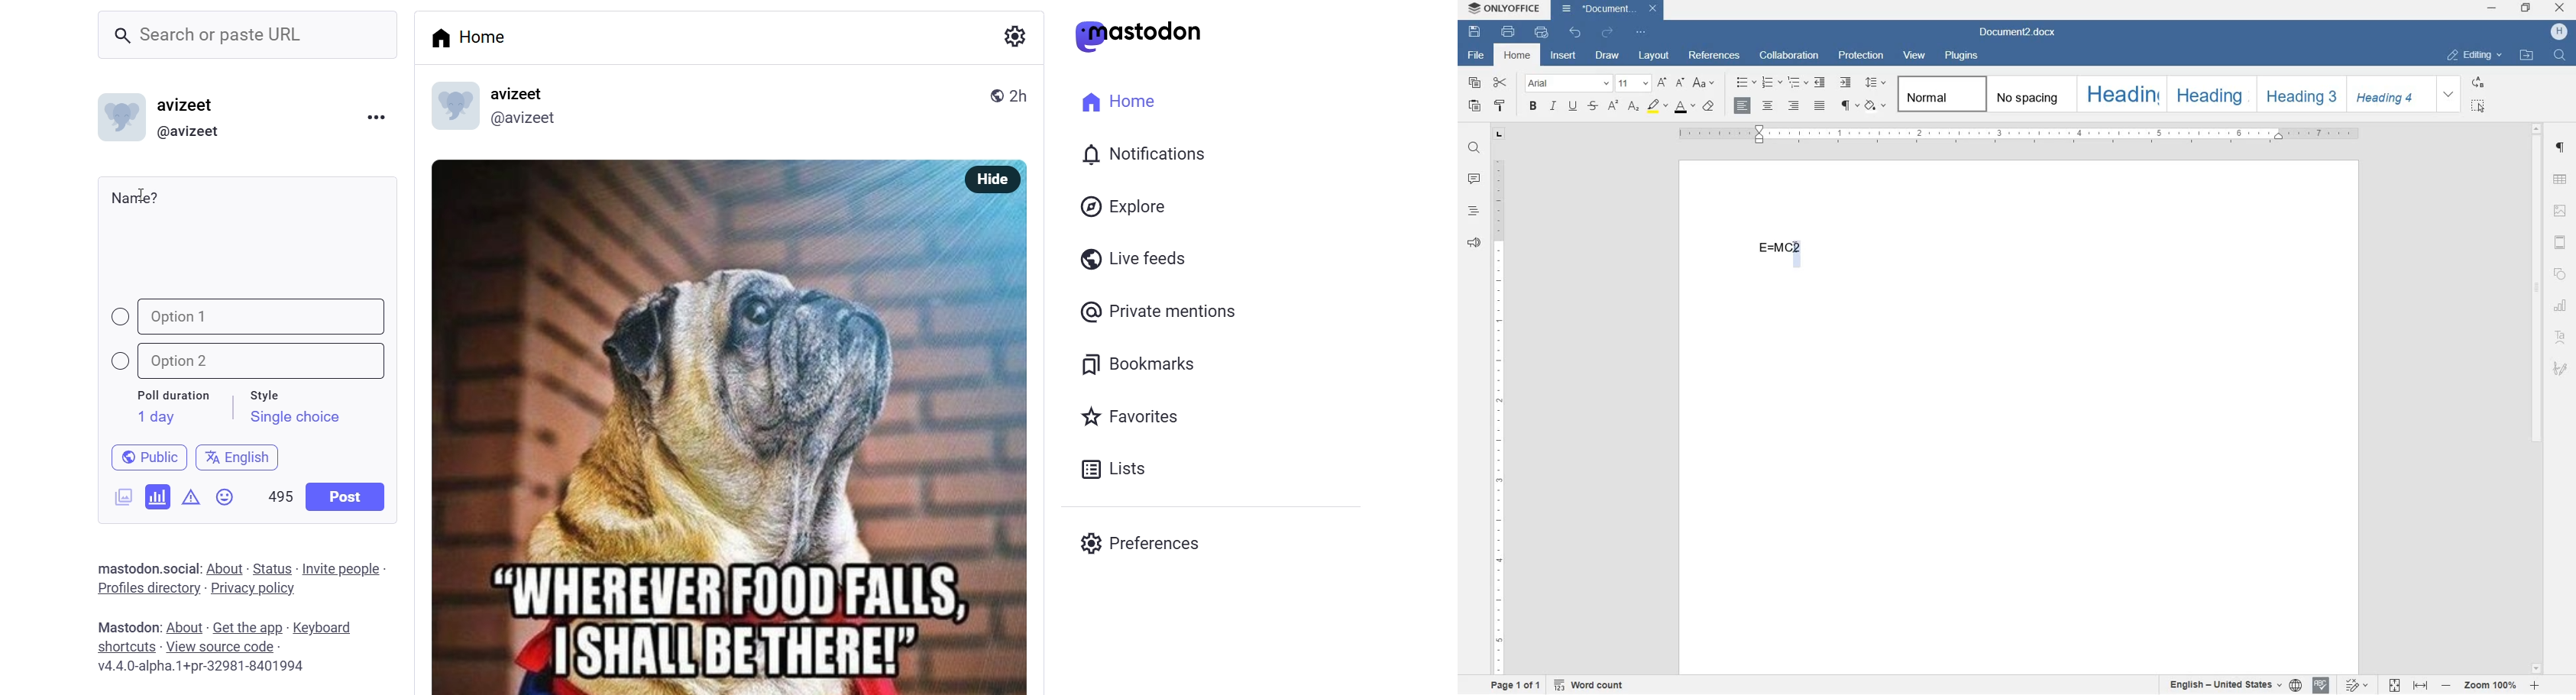  What do you see at coordinates (2358, 686) in the screenshot?
I see `track changes` at bounding box center [2358, 686].